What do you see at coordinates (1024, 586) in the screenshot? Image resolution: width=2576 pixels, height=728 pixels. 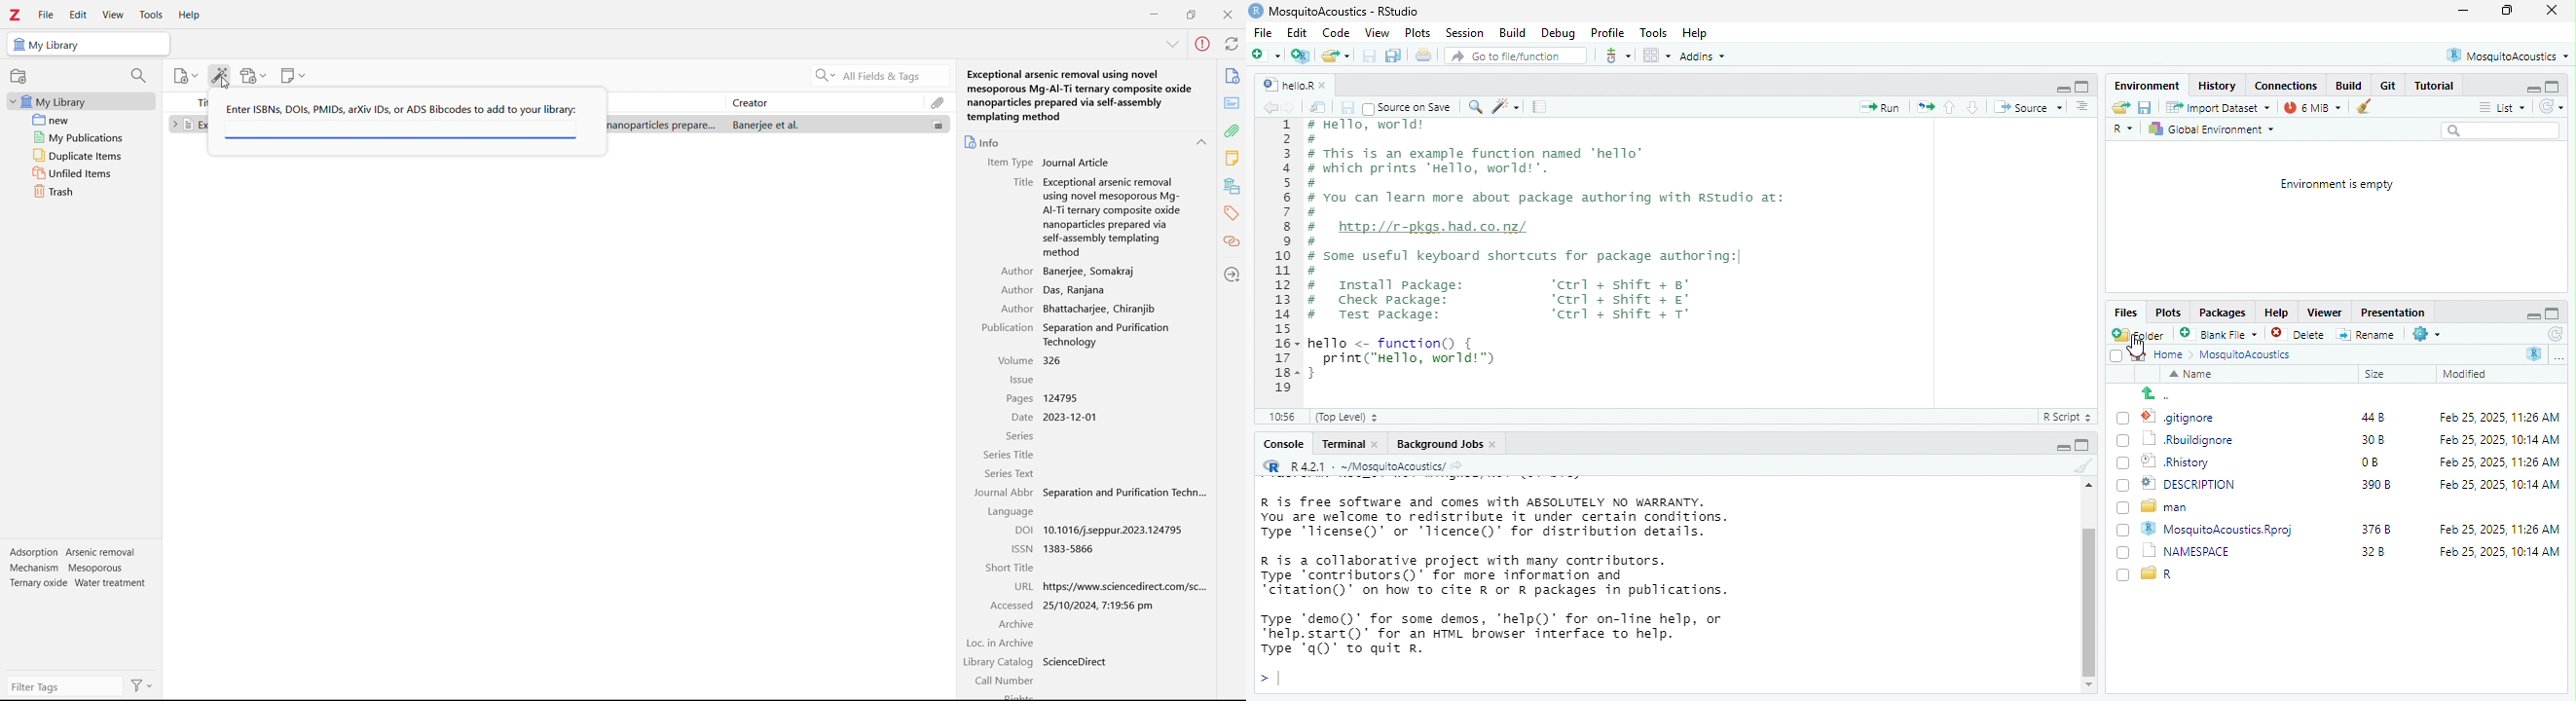 I see `U R L` at bounding box center [1024, 586].